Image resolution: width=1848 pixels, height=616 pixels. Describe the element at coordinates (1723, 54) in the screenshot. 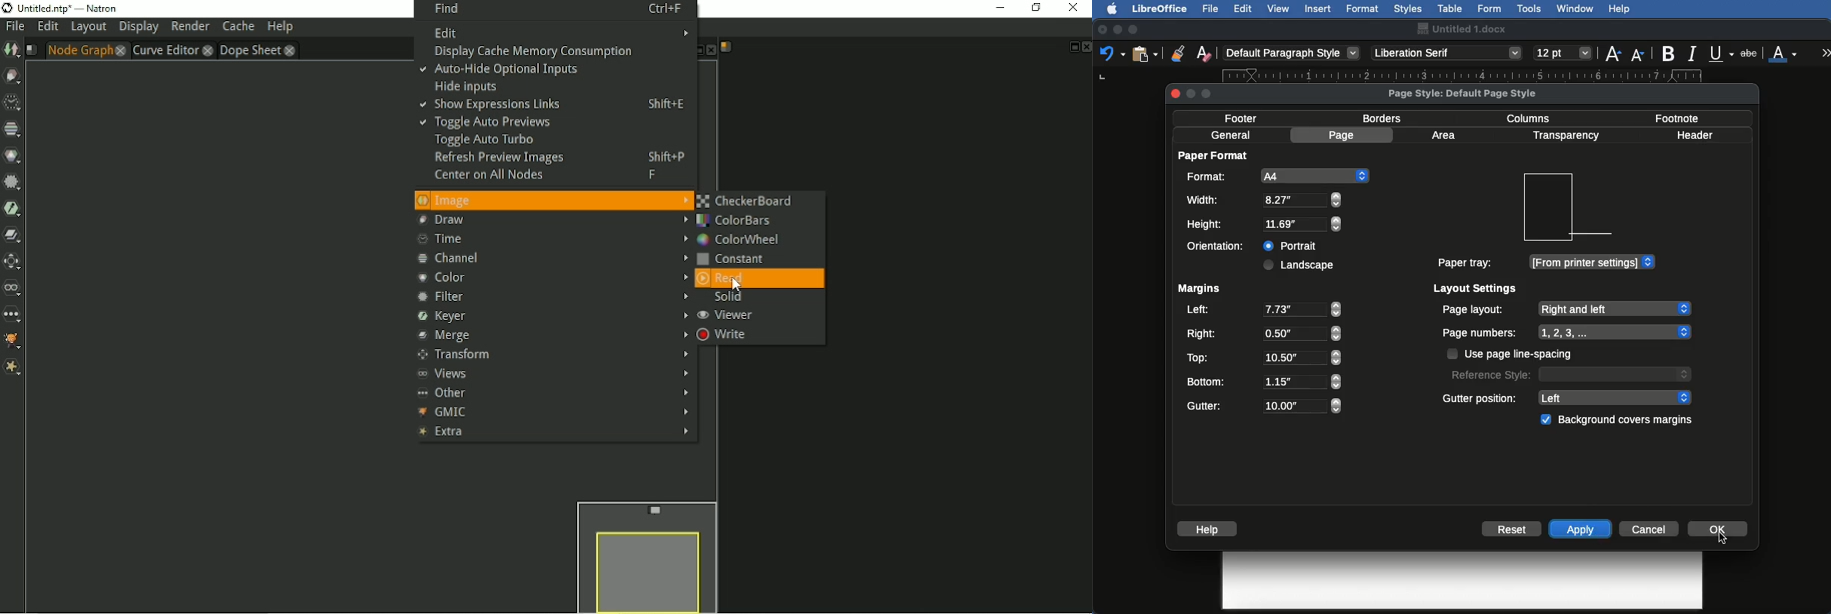

I see `Underline` at that location.